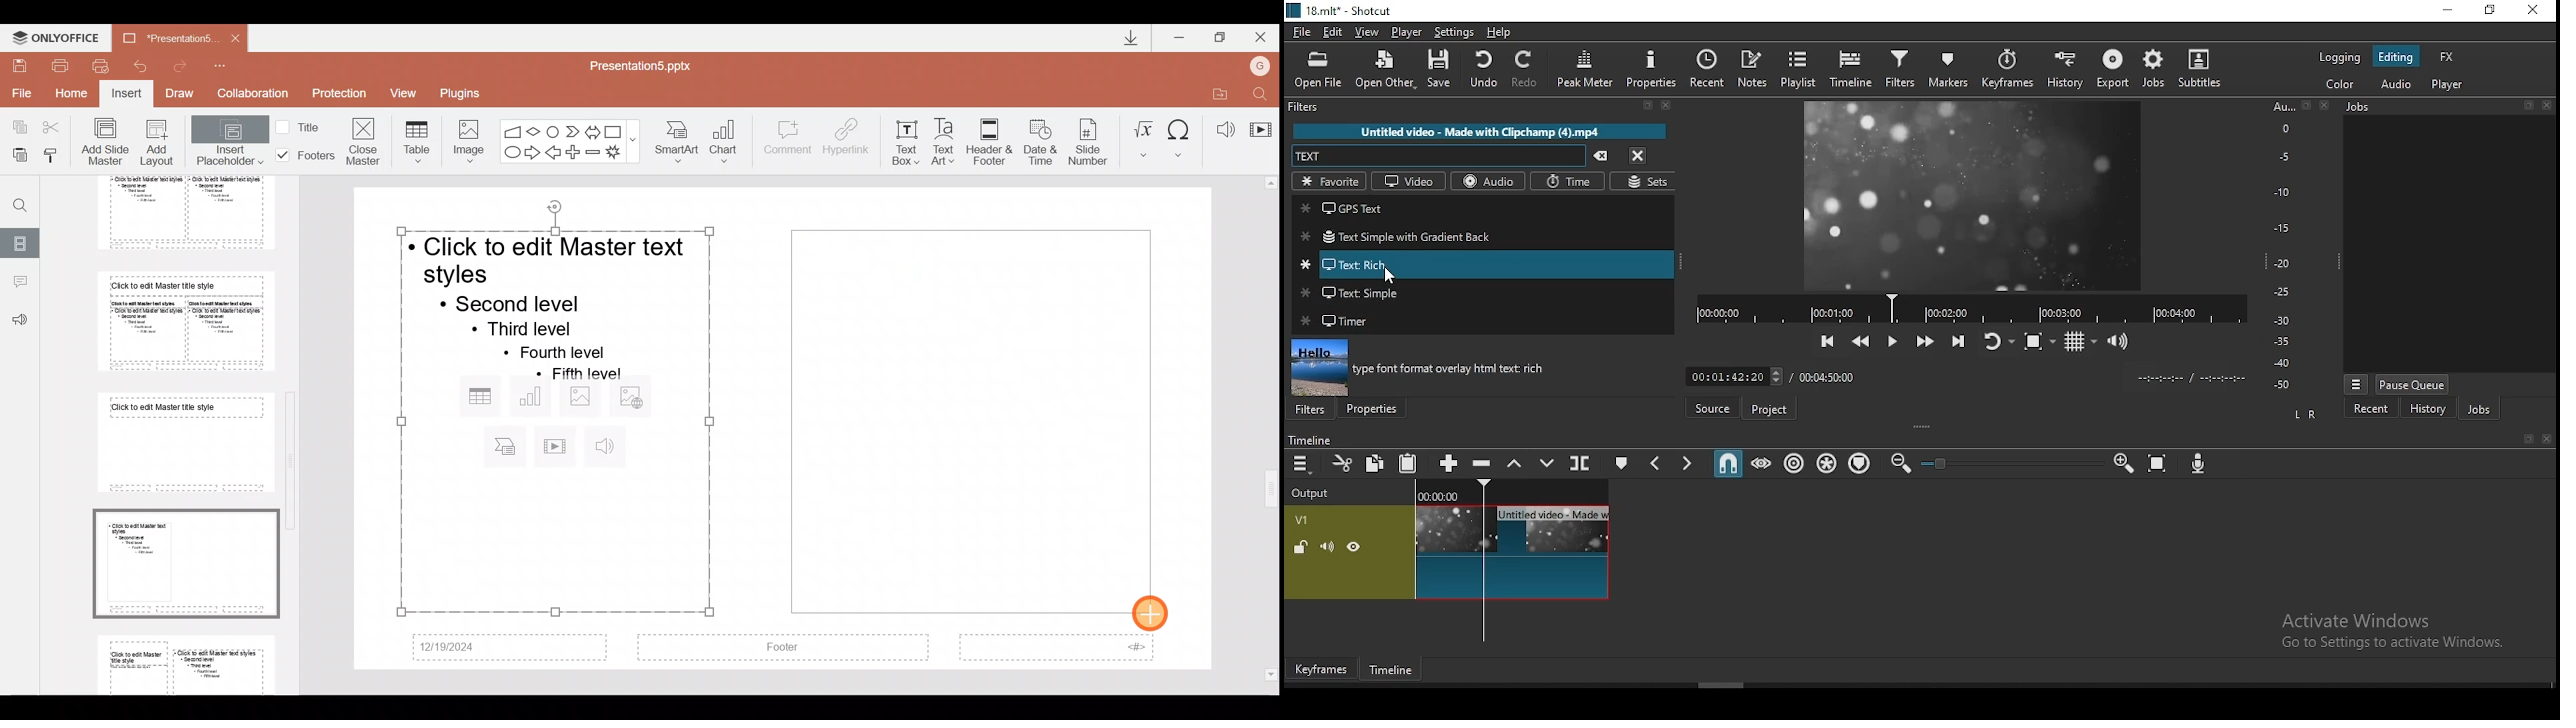 The width and height of the screenshot is (2576, 728). What do you see at coordinates (2119, 340) in the screenshot?
I see `show volume control` at bounding box center [2119, 340].